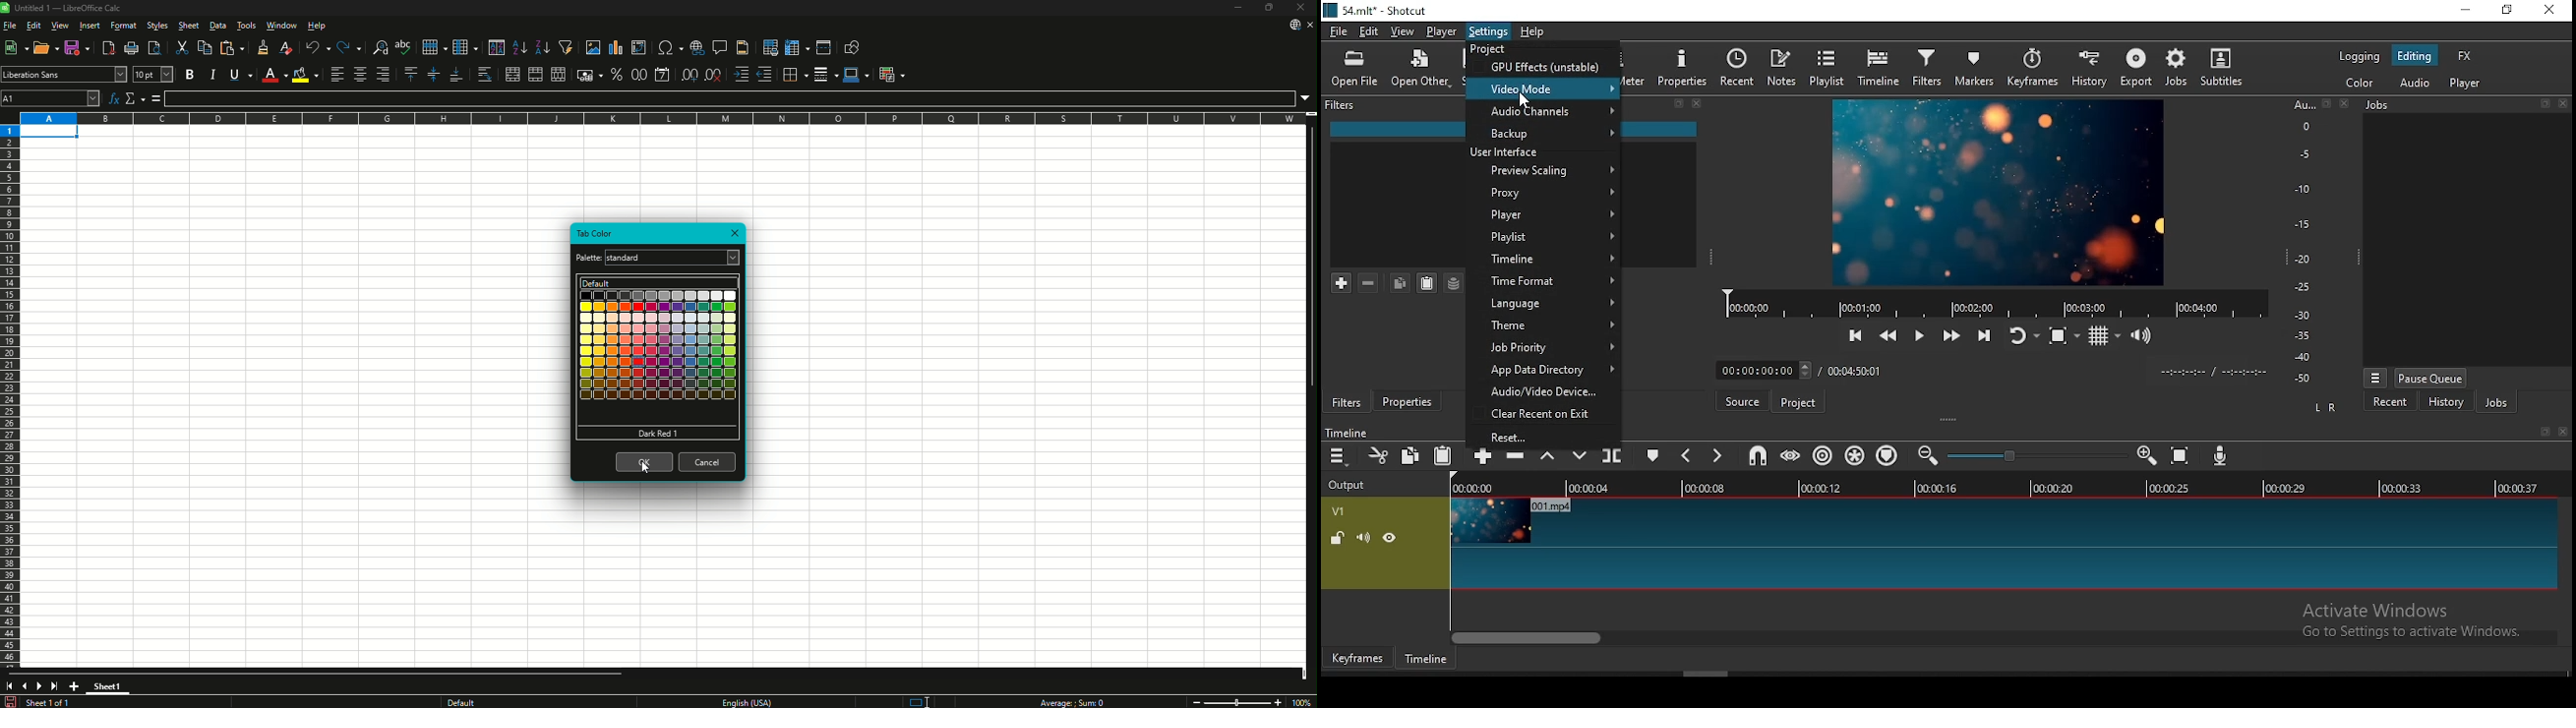 Image resolution: width=2576 pixels, height=728 pixels. Describe the element at coordinates (544, 47) in the screenshot. I see `Sort Descending` at that location.